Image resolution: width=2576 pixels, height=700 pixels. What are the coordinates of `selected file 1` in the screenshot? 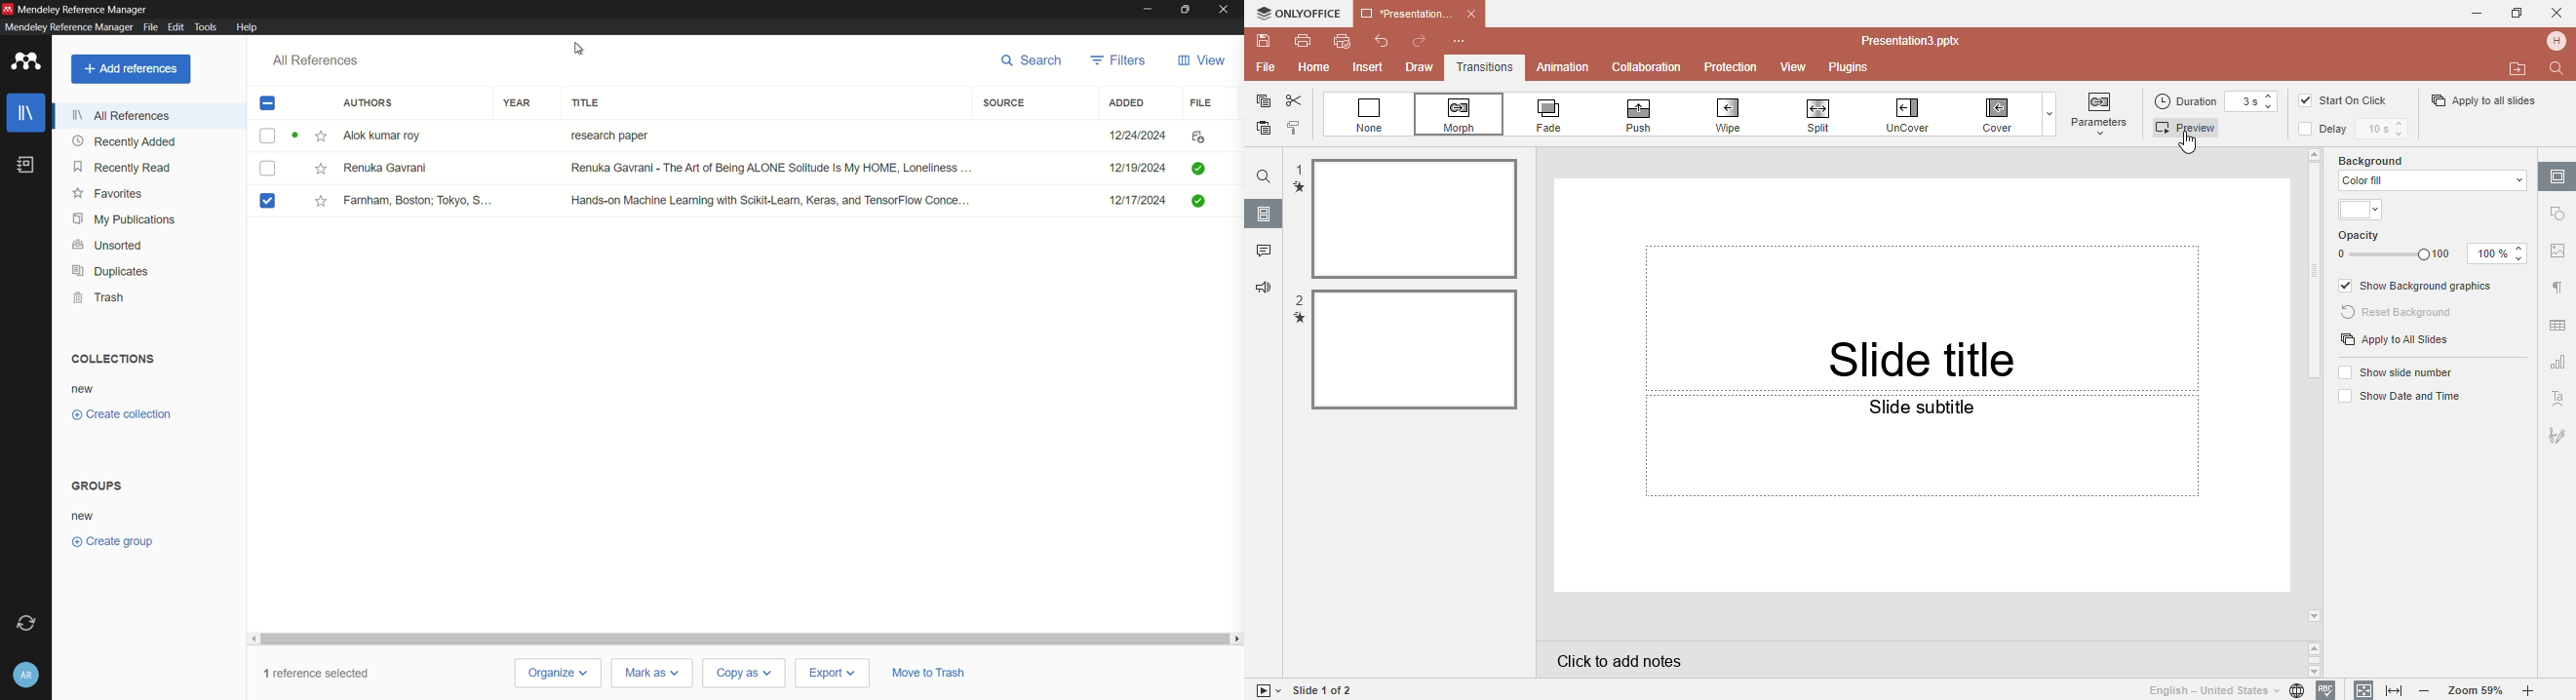 It's located at (1414, 219).